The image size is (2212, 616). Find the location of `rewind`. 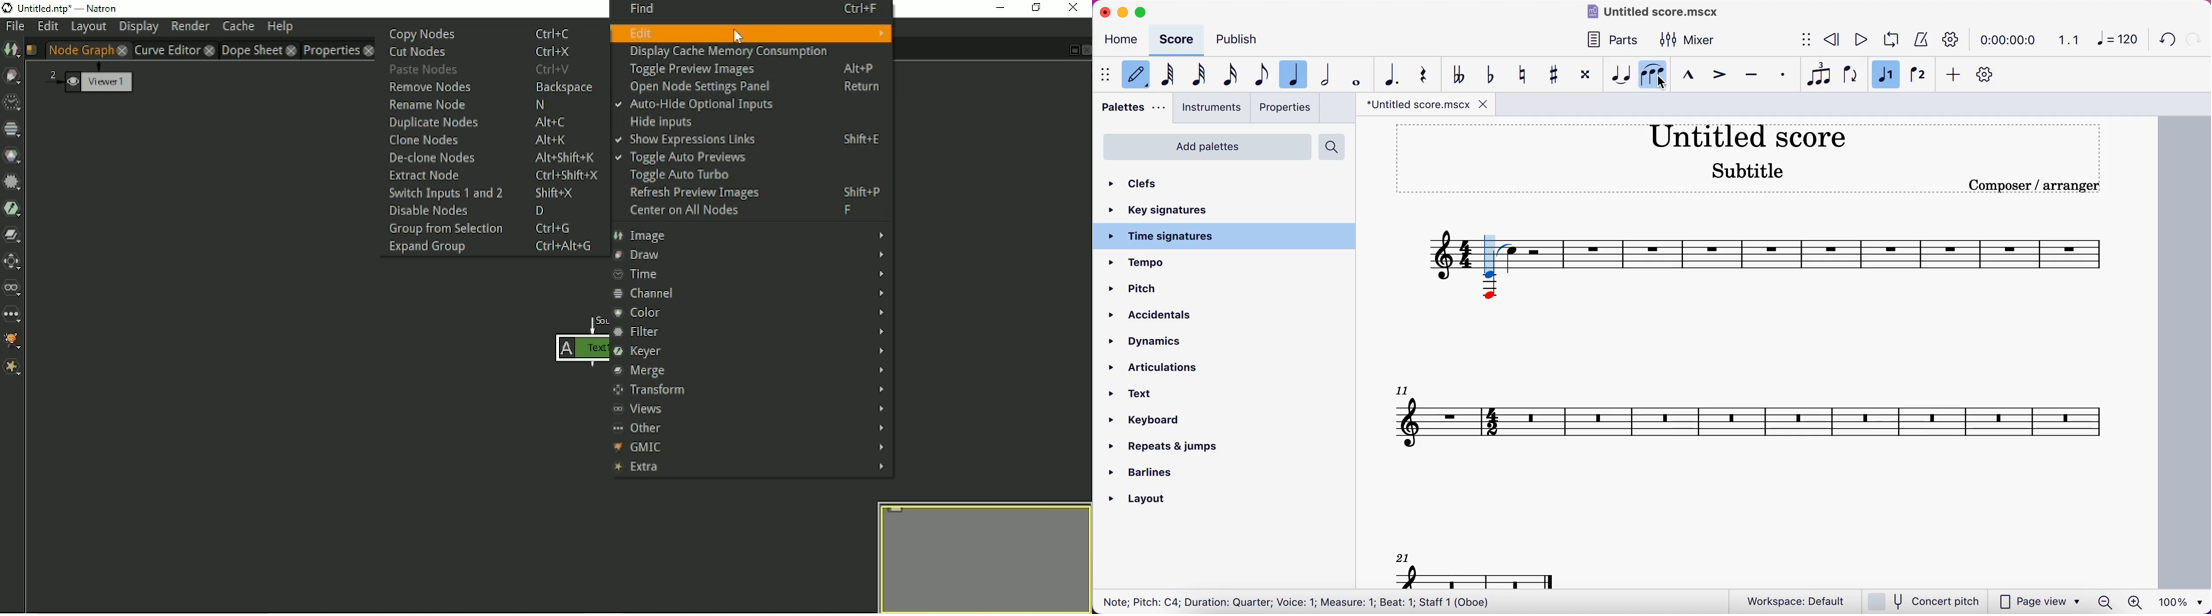

rewind is located at coordinates (1829, 41).